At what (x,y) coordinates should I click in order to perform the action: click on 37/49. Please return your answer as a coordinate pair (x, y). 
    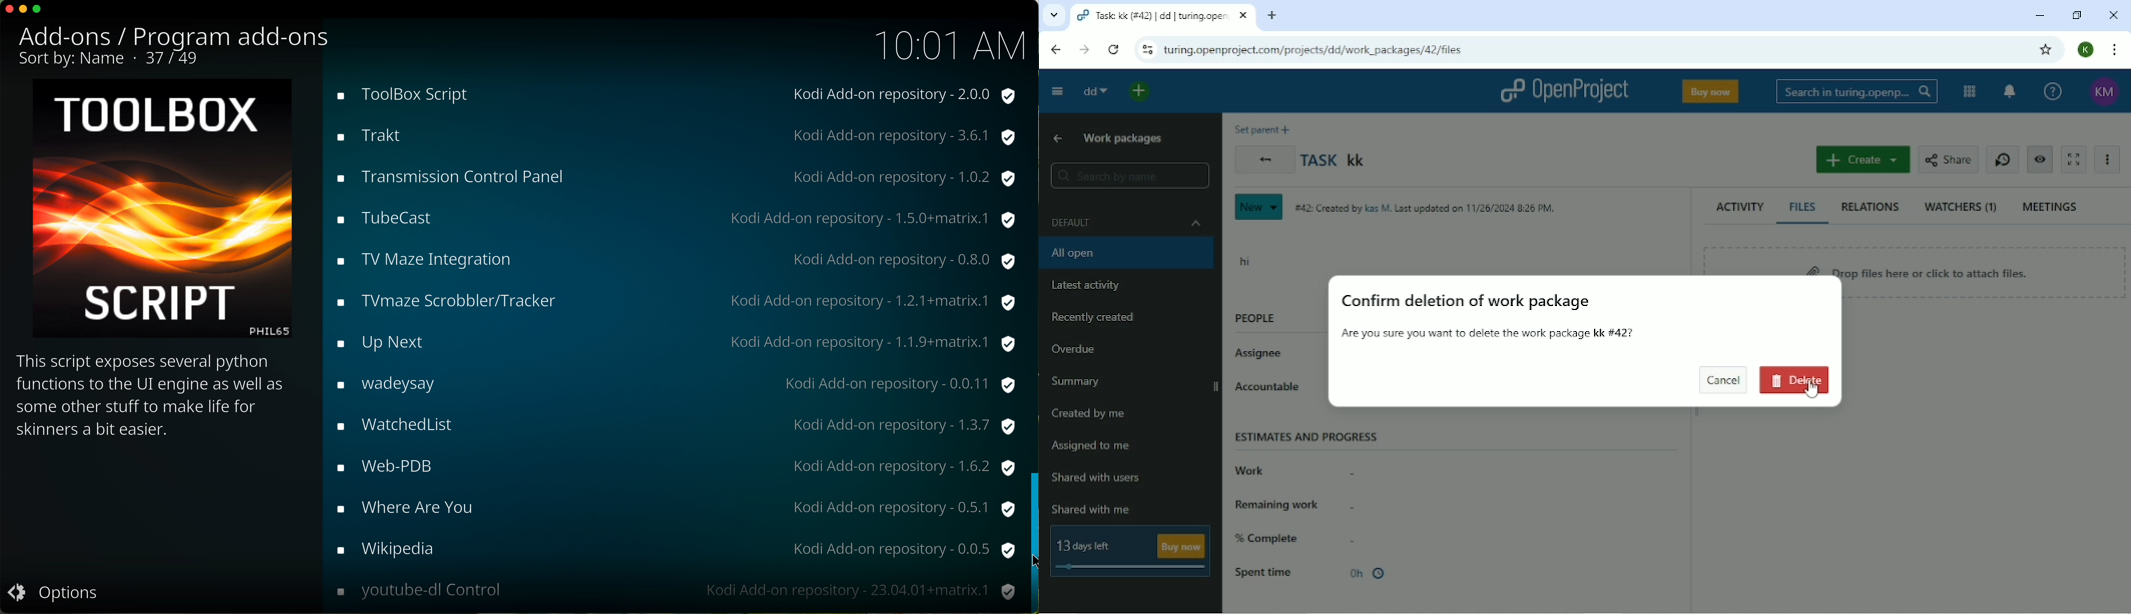
    Looking at the image, I should click on (176, 58).